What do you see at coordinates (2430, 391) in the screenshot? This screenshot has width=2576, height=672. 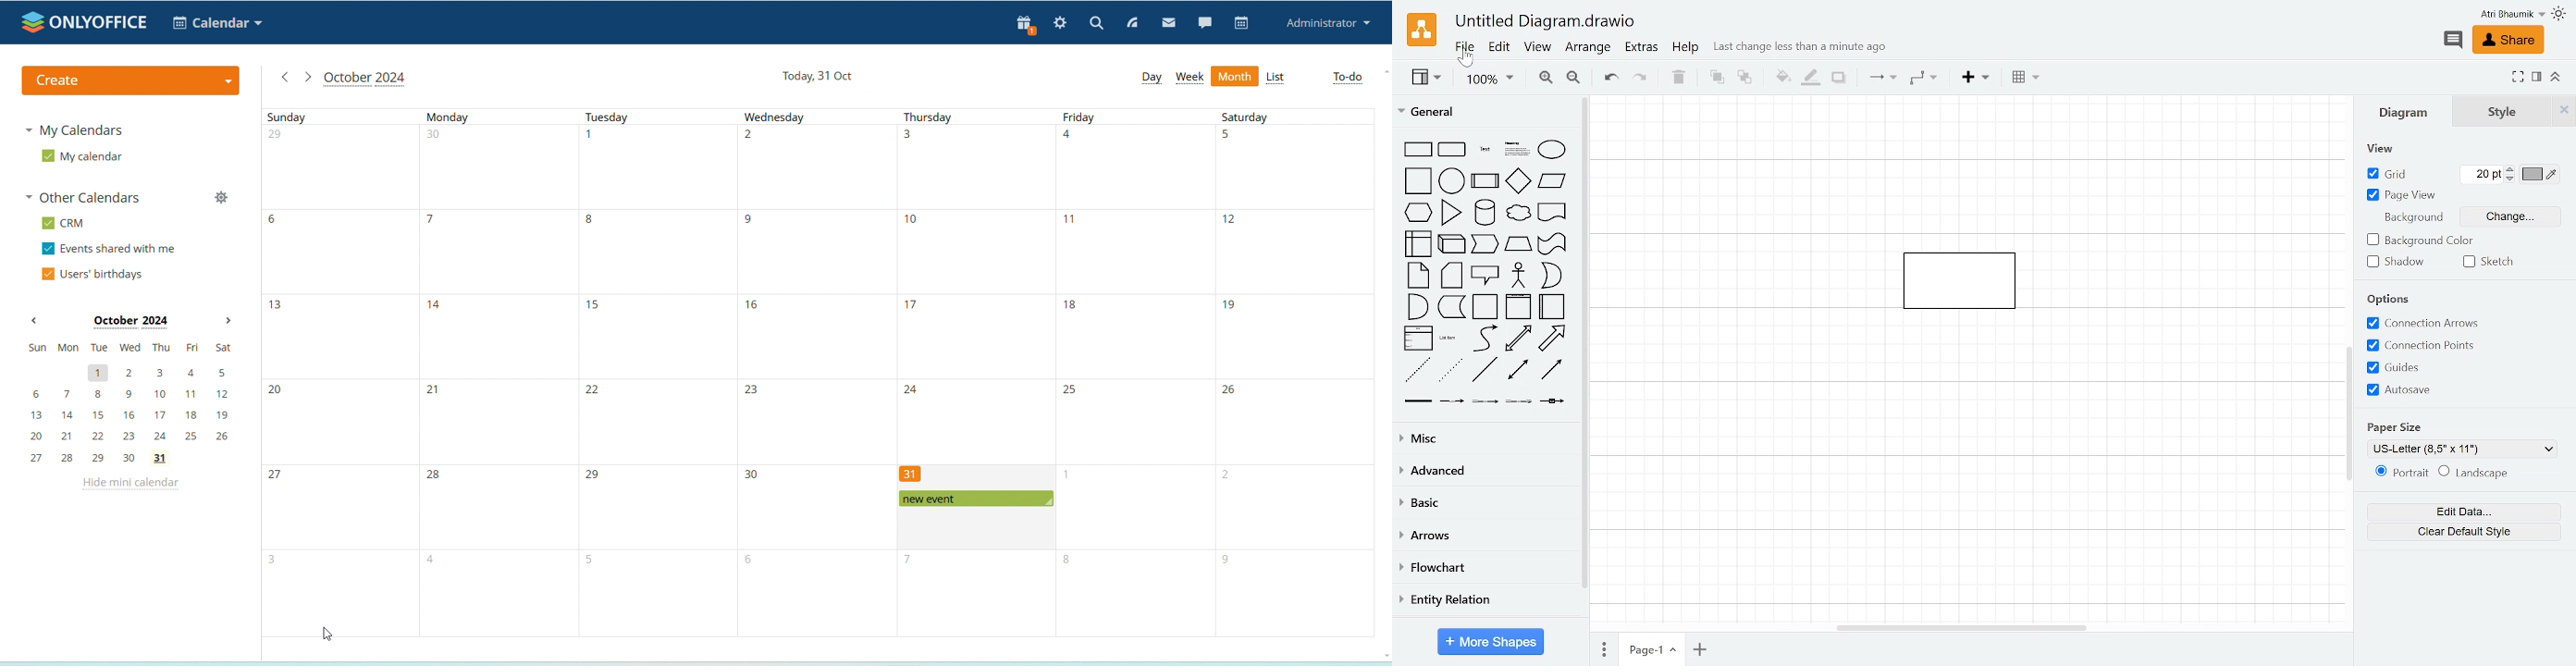 I see `Autosave` at bounding box center [2430, 391].